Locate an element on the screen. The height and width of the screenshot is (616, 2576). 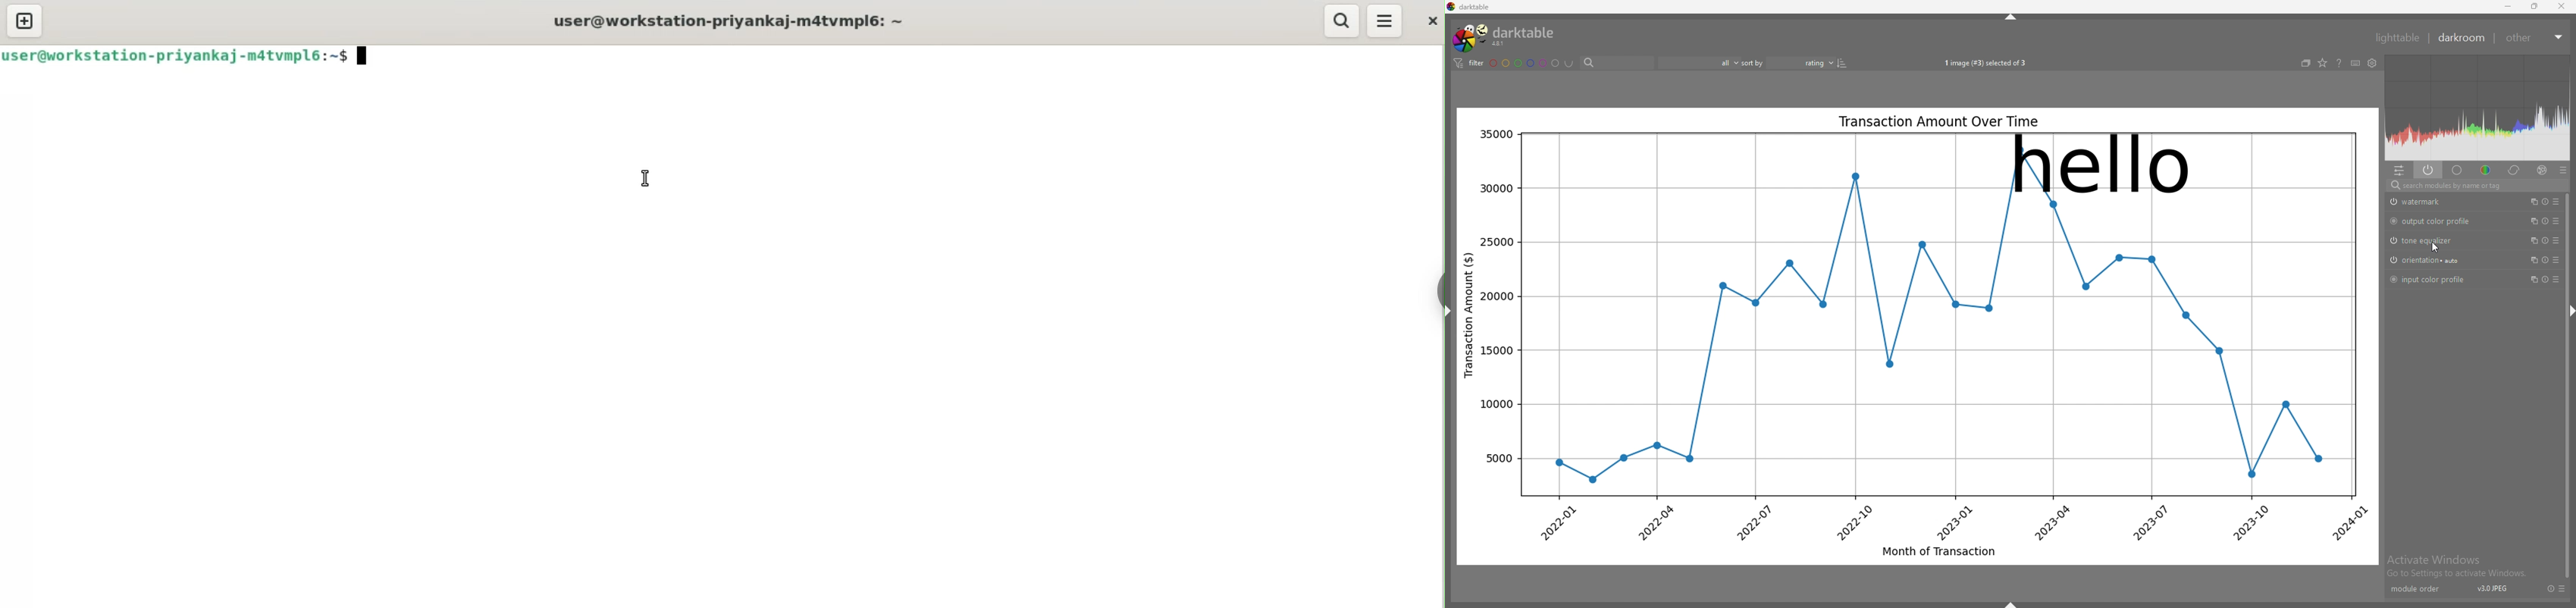
2022-04 is located at coordinates (1655, 523).